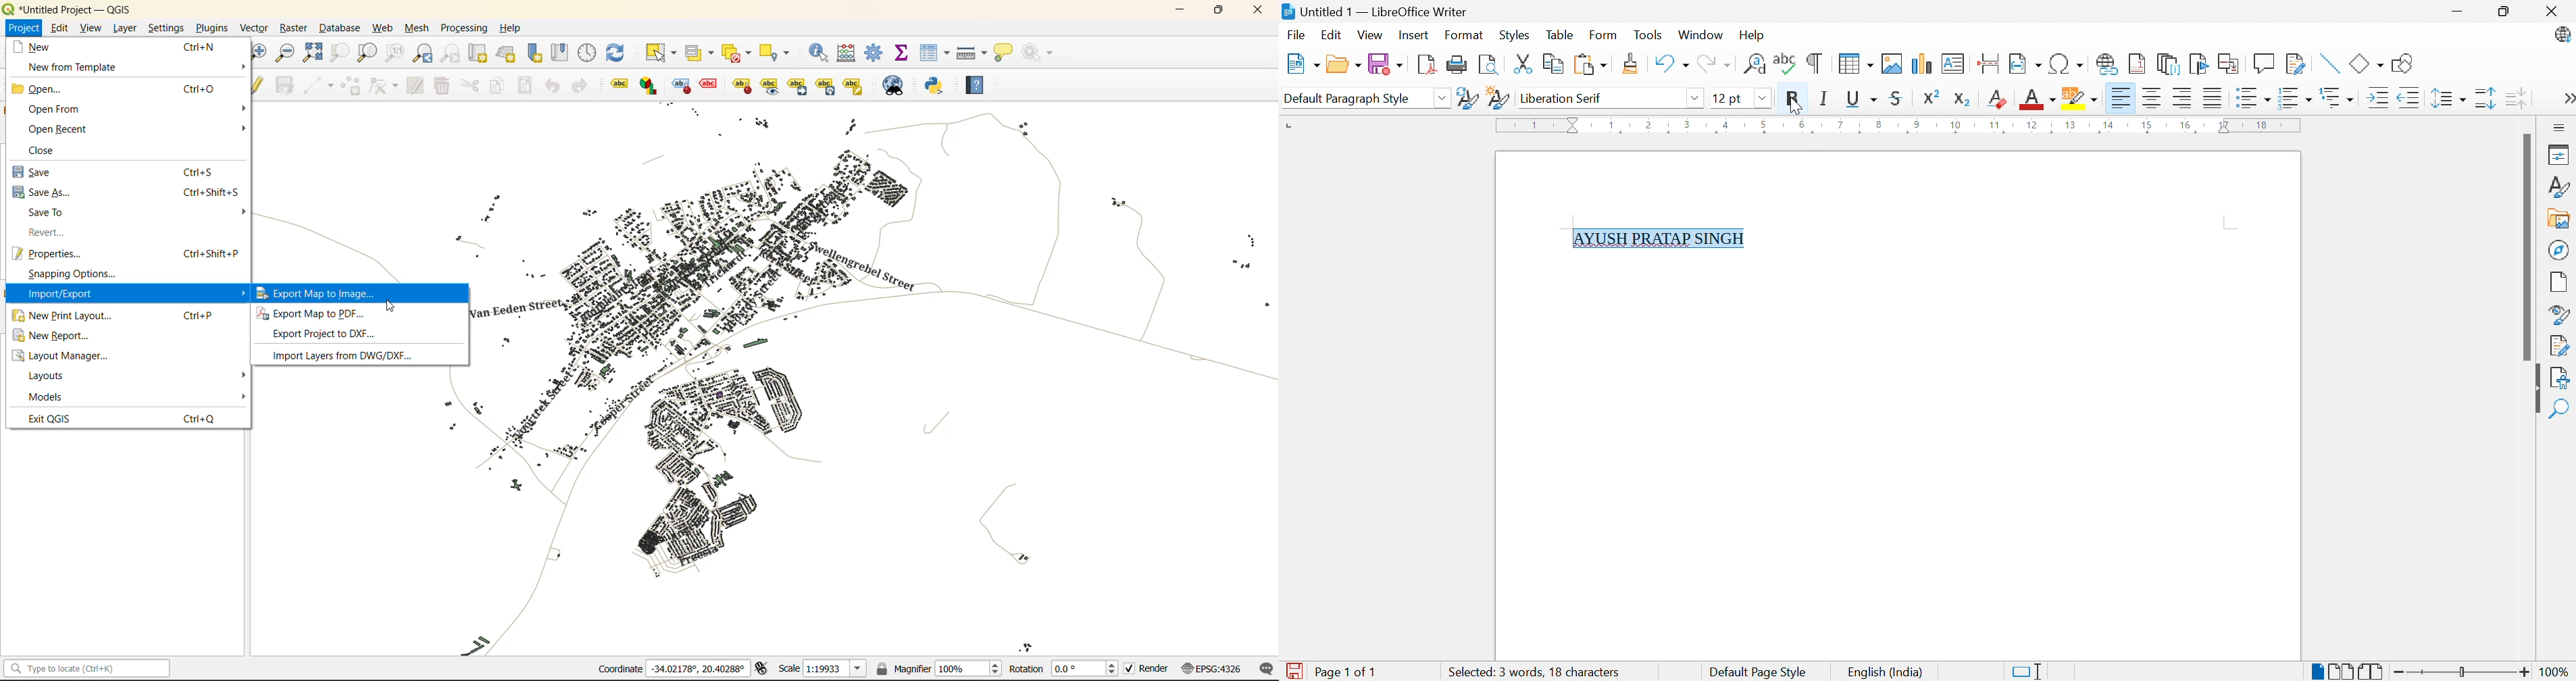 The width and height of the screenshot is (2576, 700). I want to click on Insert Hyperlink, so click(2105, 64).